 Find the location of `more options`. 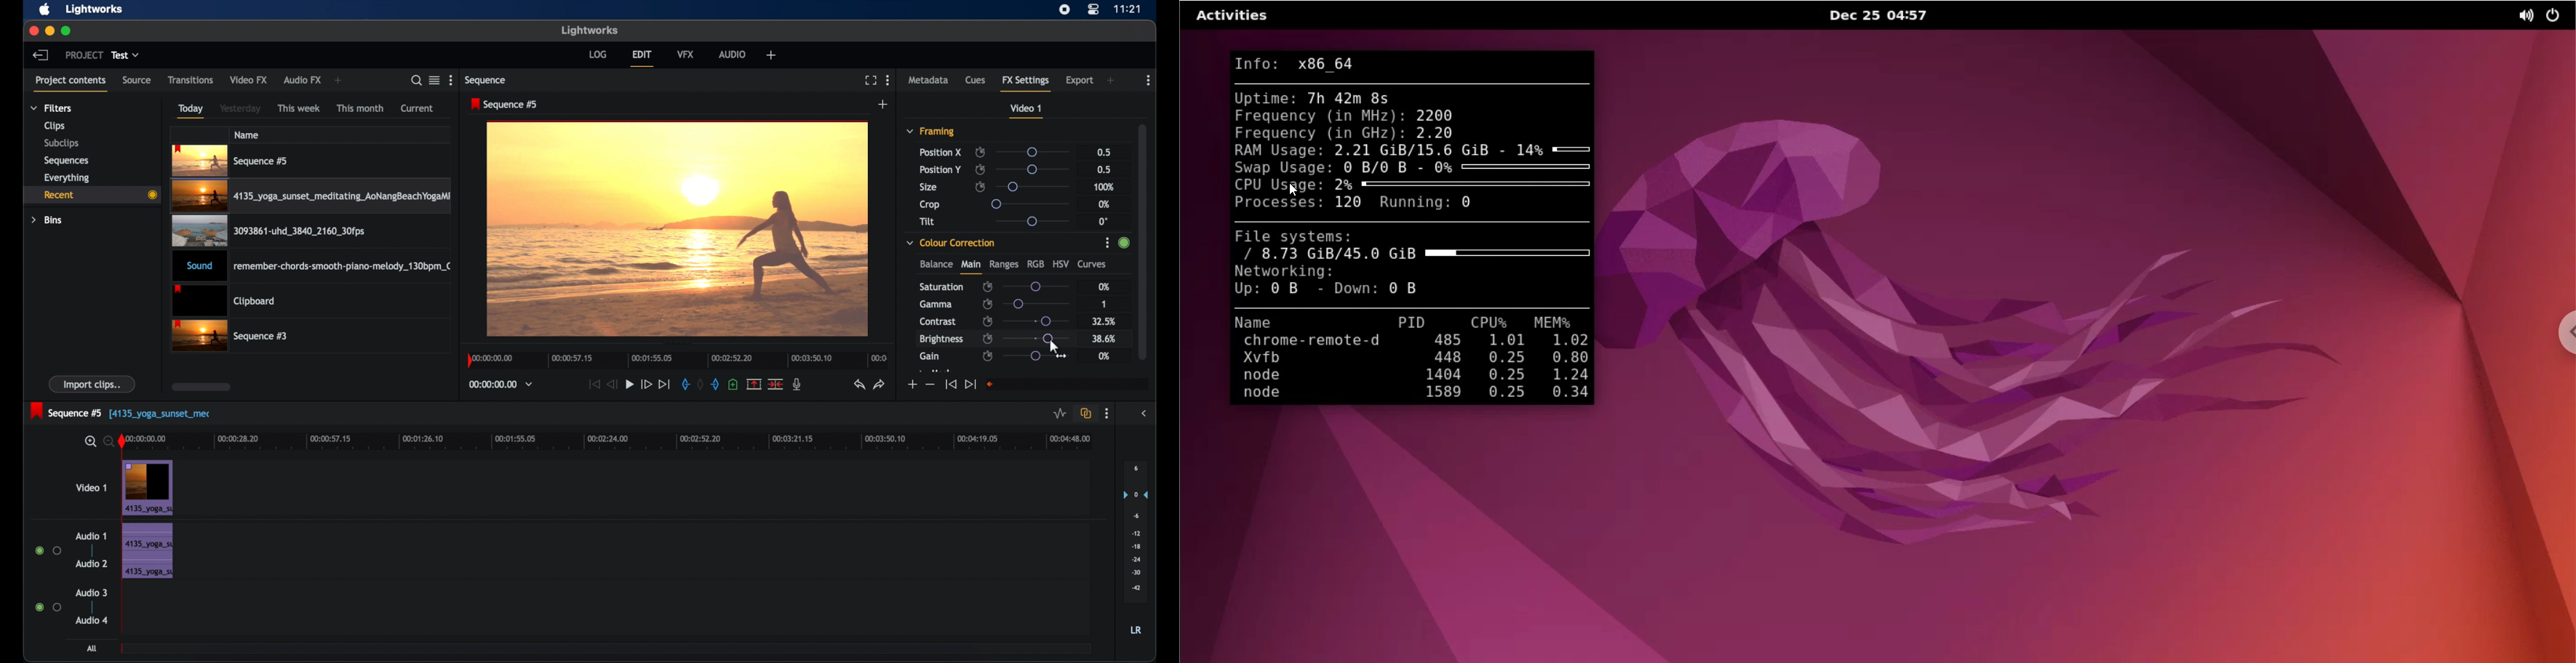

more options is located at coordinates (453, 80).